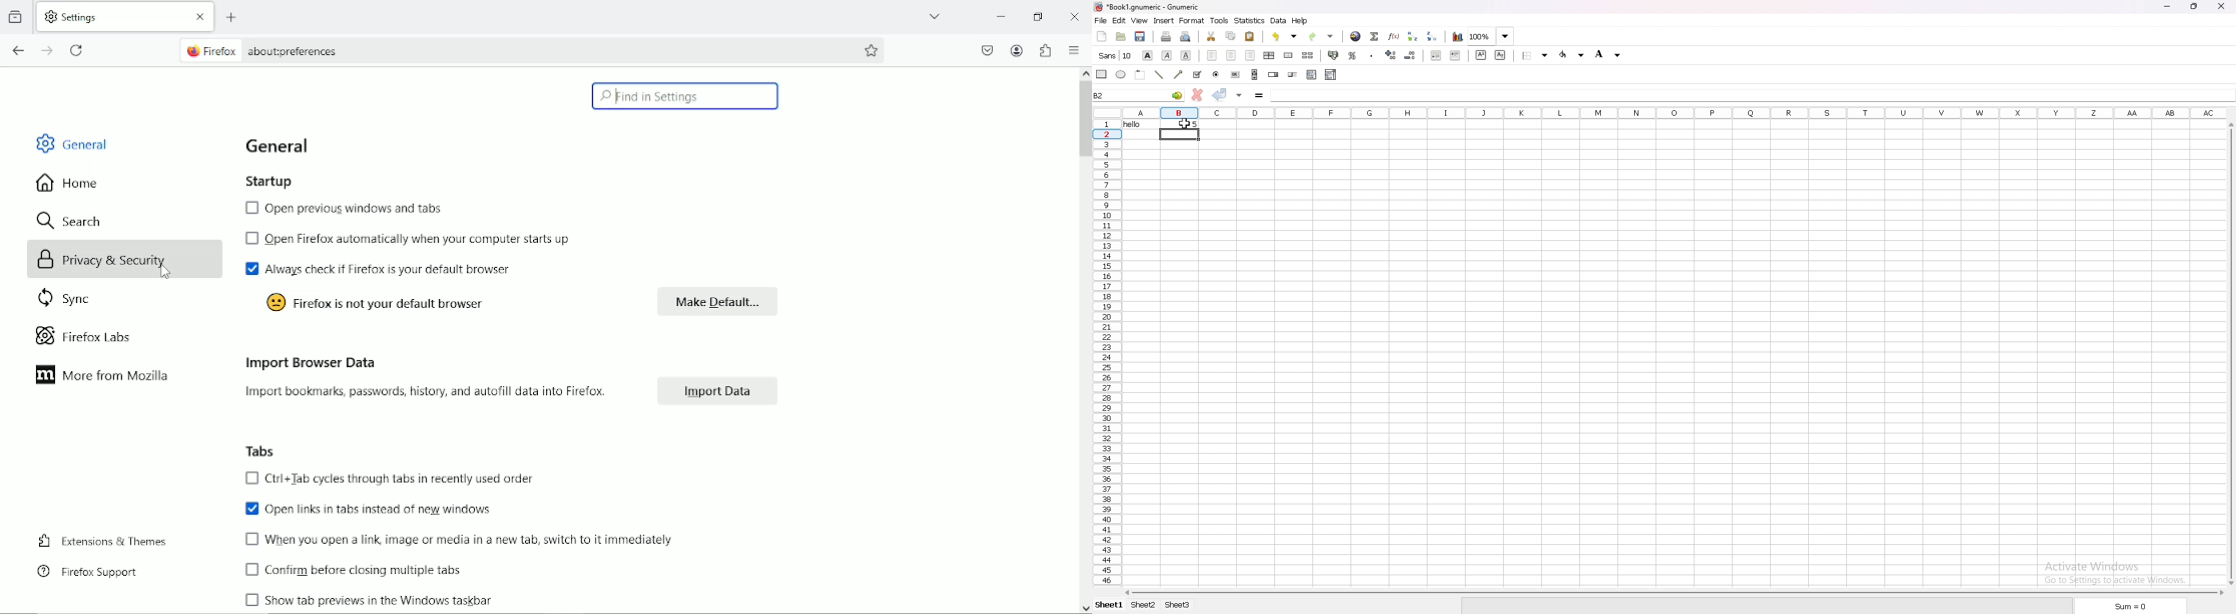 This screenshot has height=616, width=2240. Describe the element at coordinates (1491, 36) in the screenshot. I see `zoom` at that location.